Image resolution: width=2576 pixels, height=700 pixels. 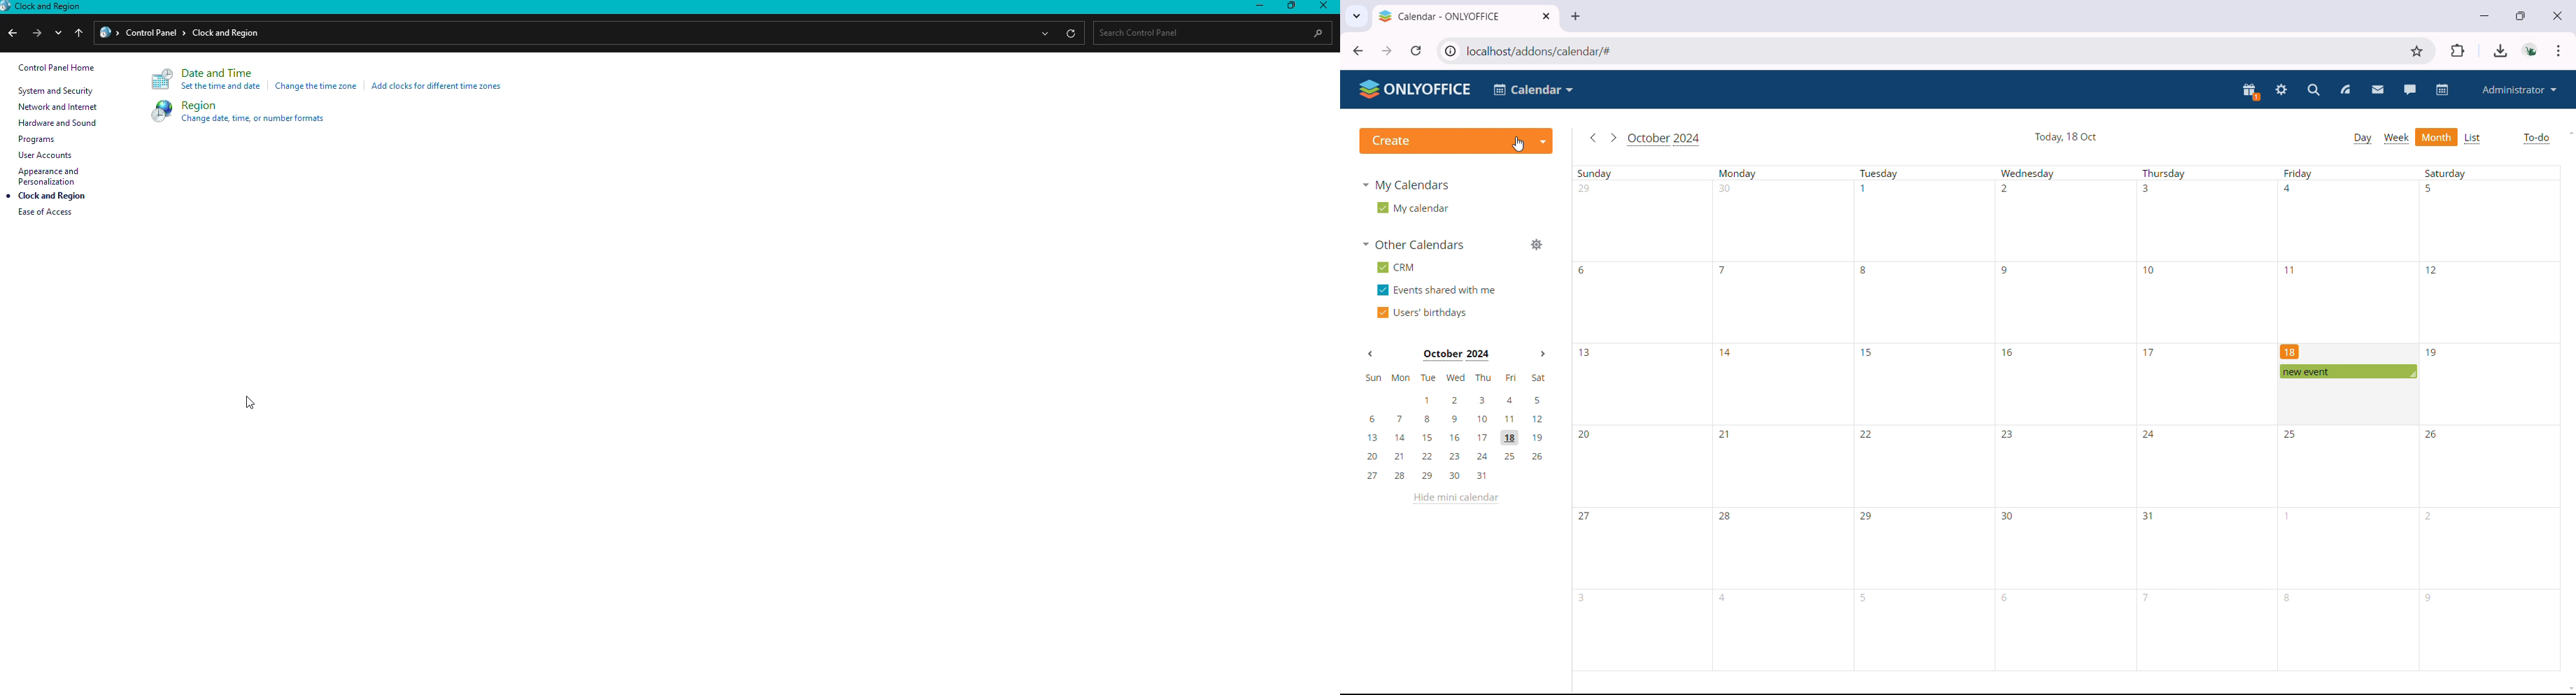 I want to click on maximize, so click(x=2521, y=14).